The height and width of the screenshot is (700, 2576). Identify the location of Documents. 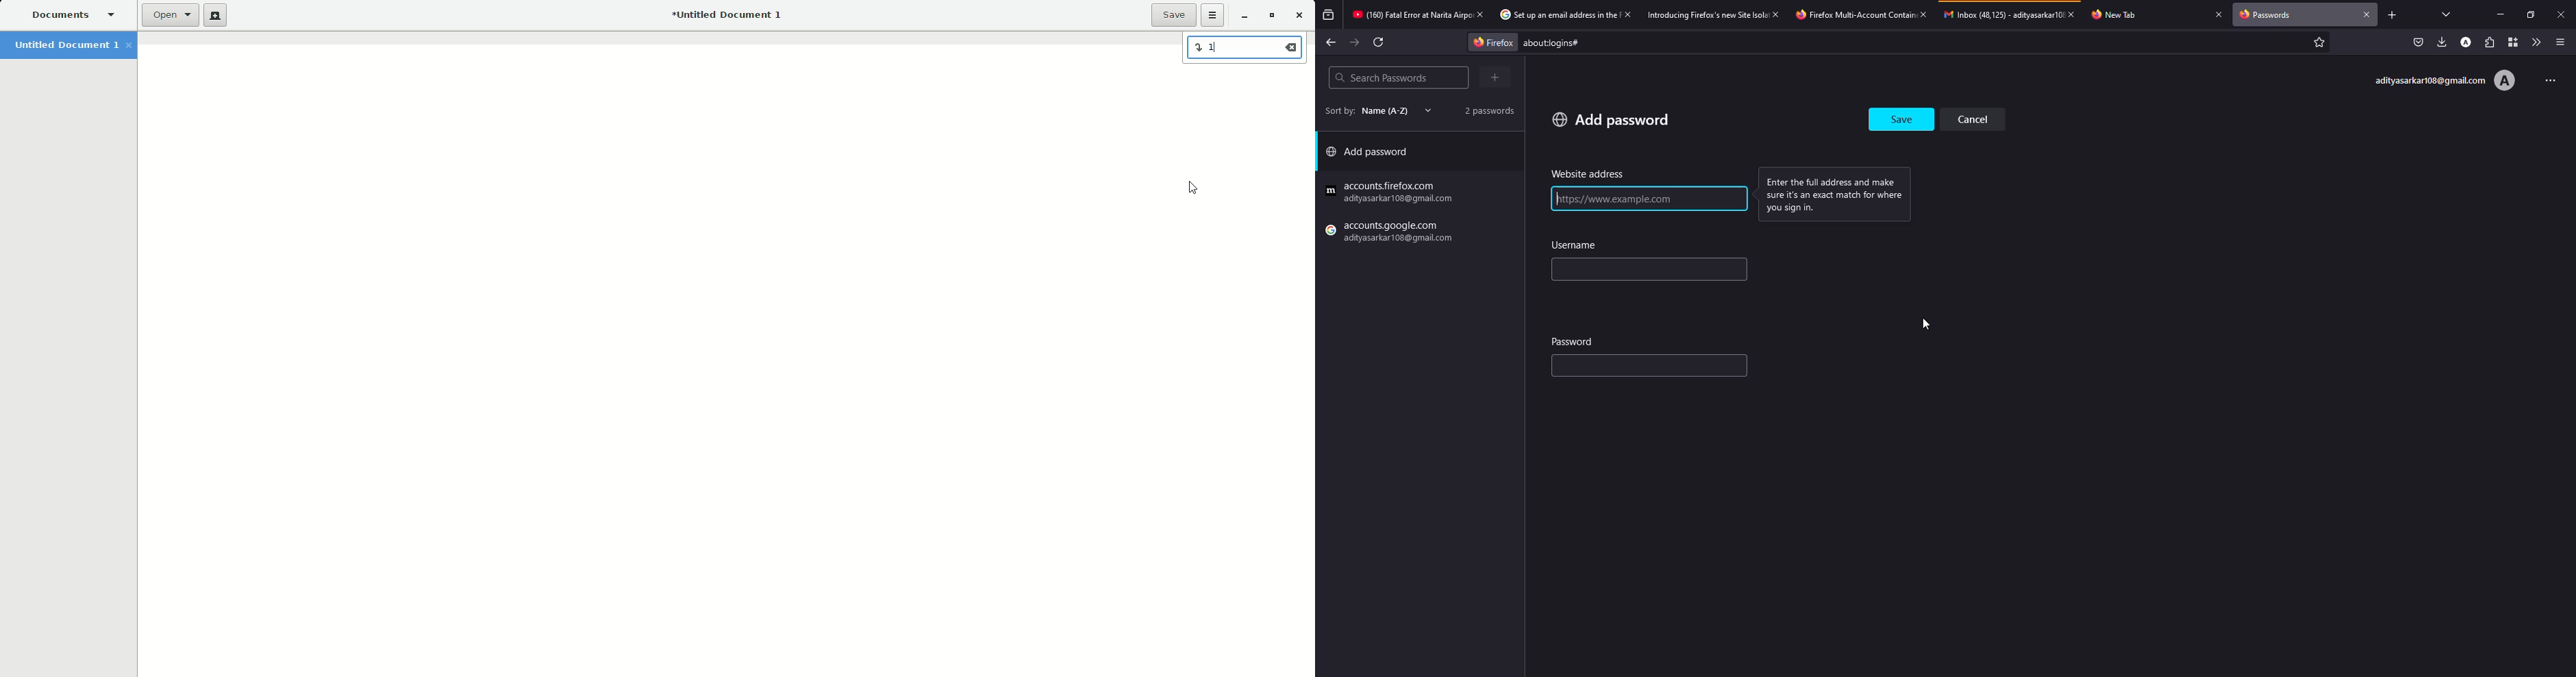
(75, 16).